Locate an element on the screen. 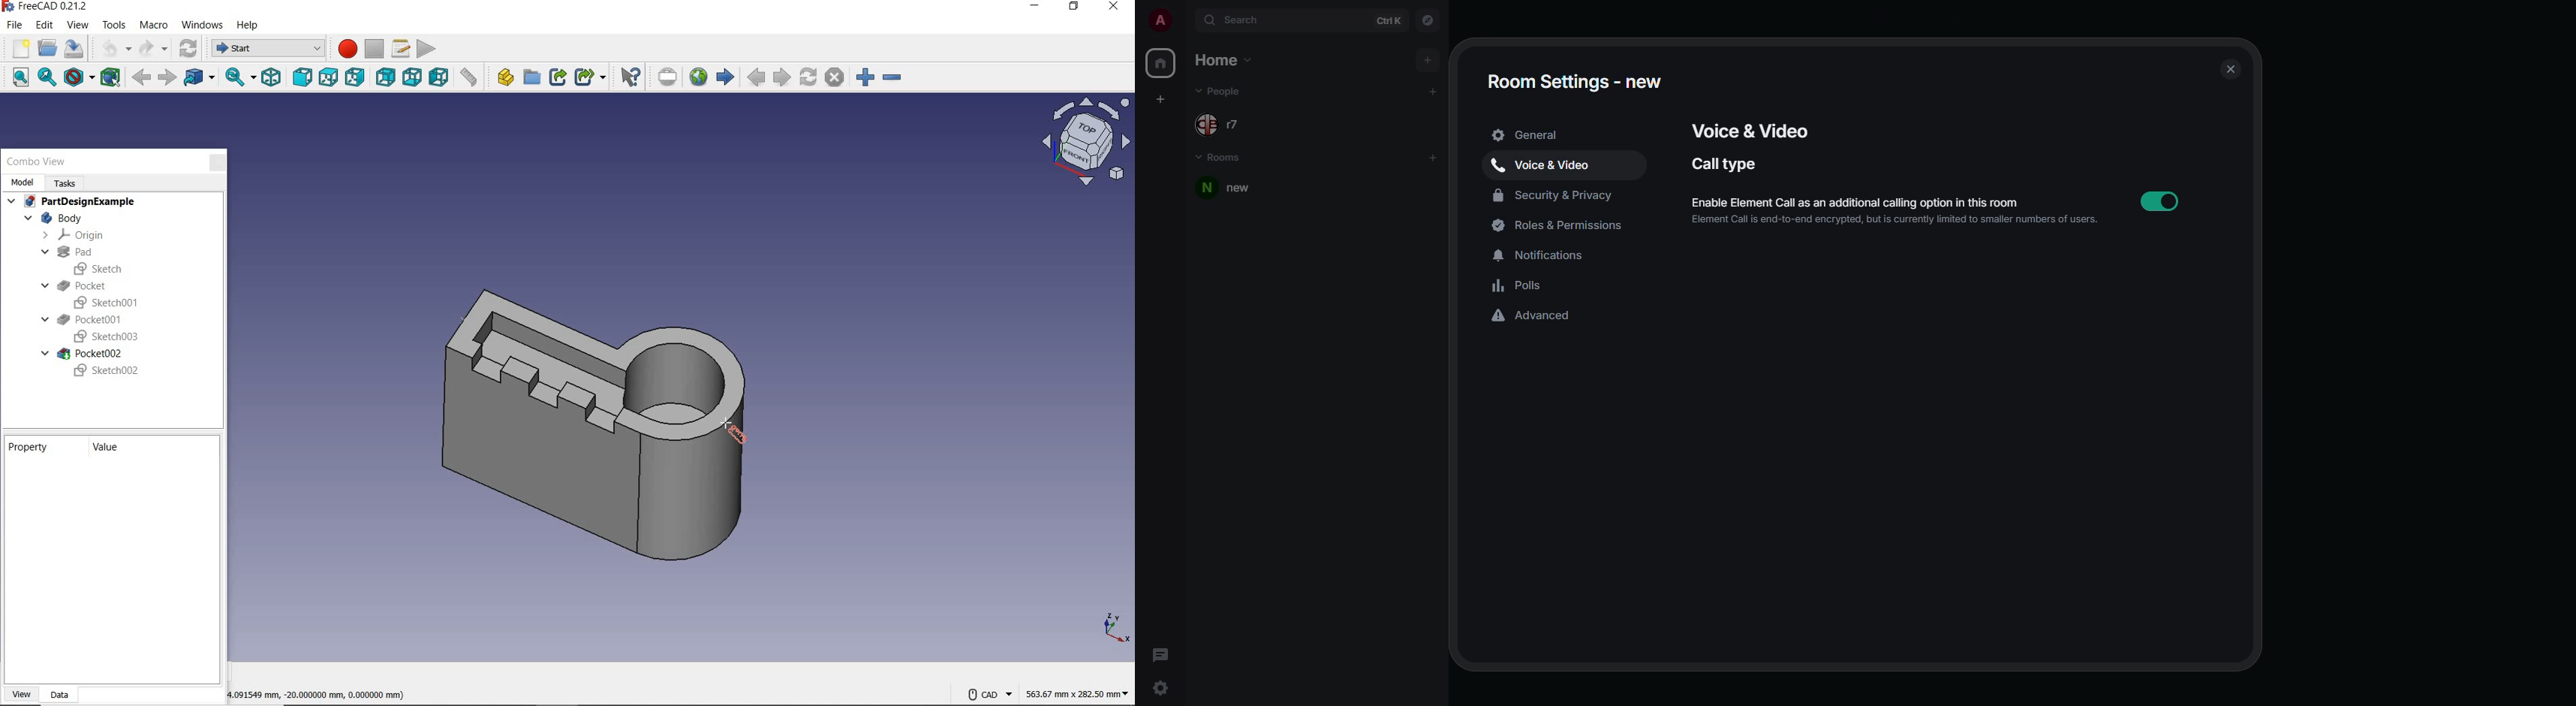  refresh is located at coordinates (190, 49).